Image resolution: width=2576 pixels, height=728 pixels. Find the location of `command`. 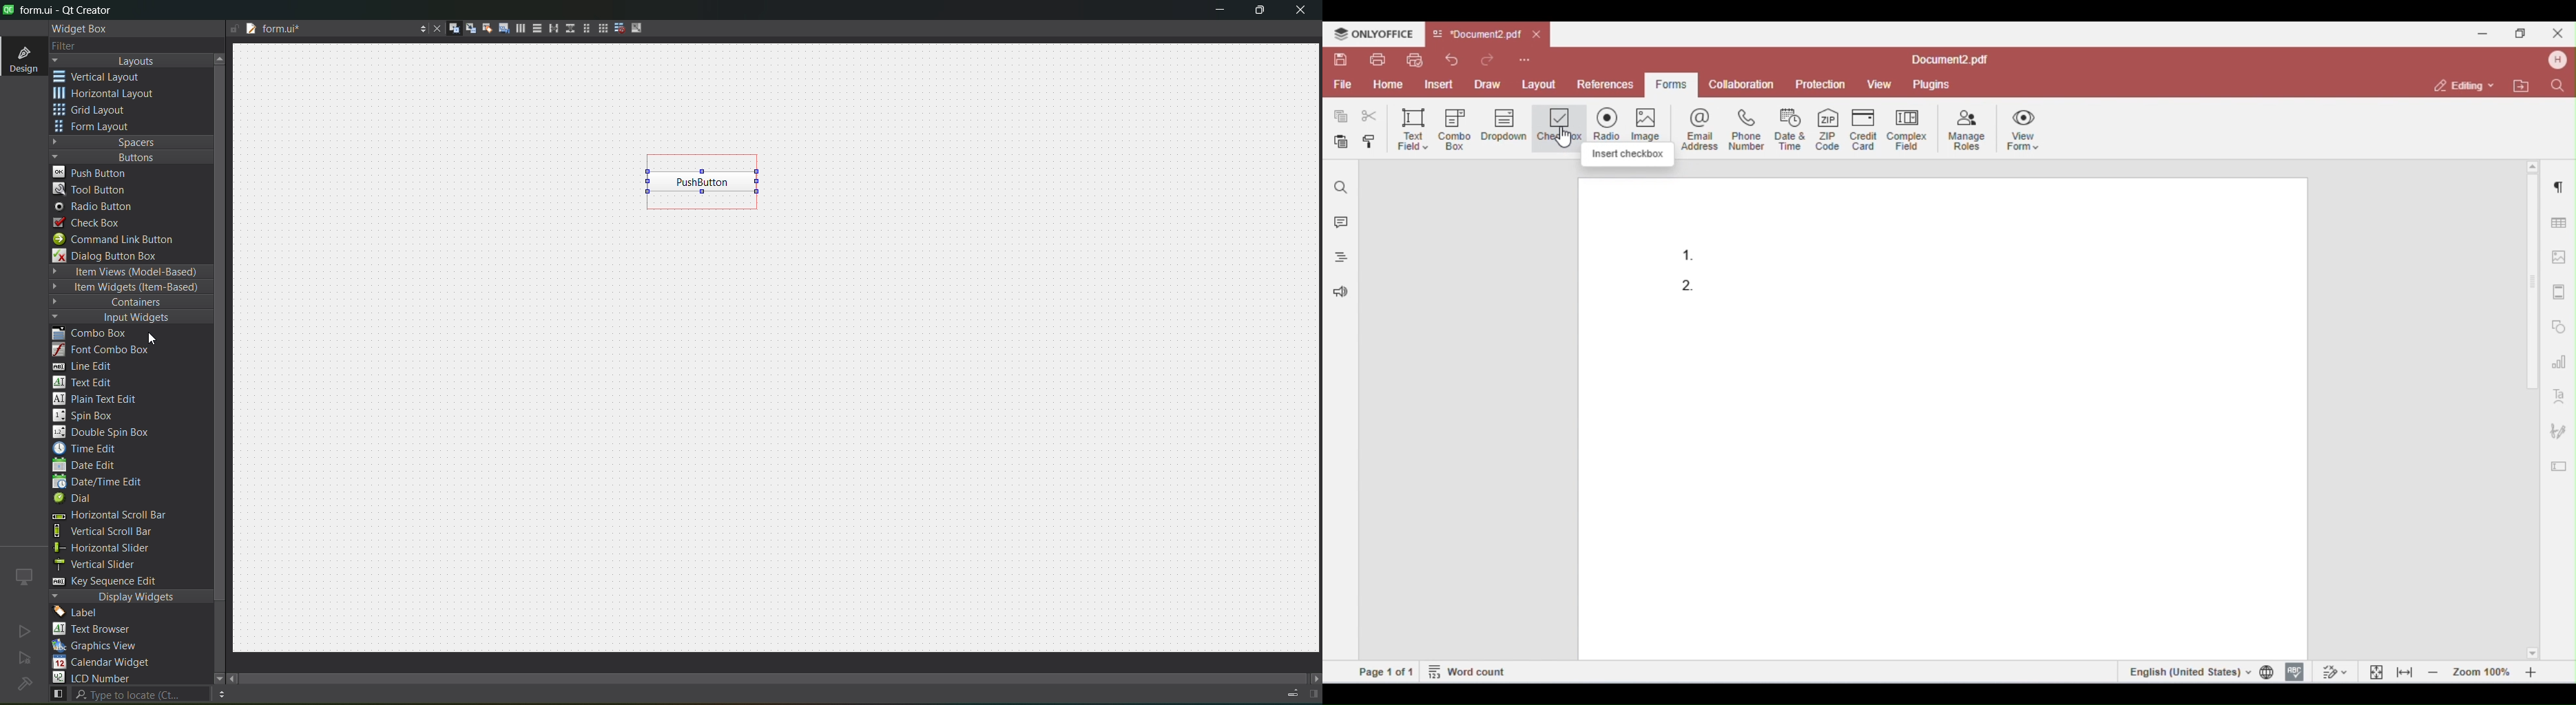

command is located at coordinates (123, 241).